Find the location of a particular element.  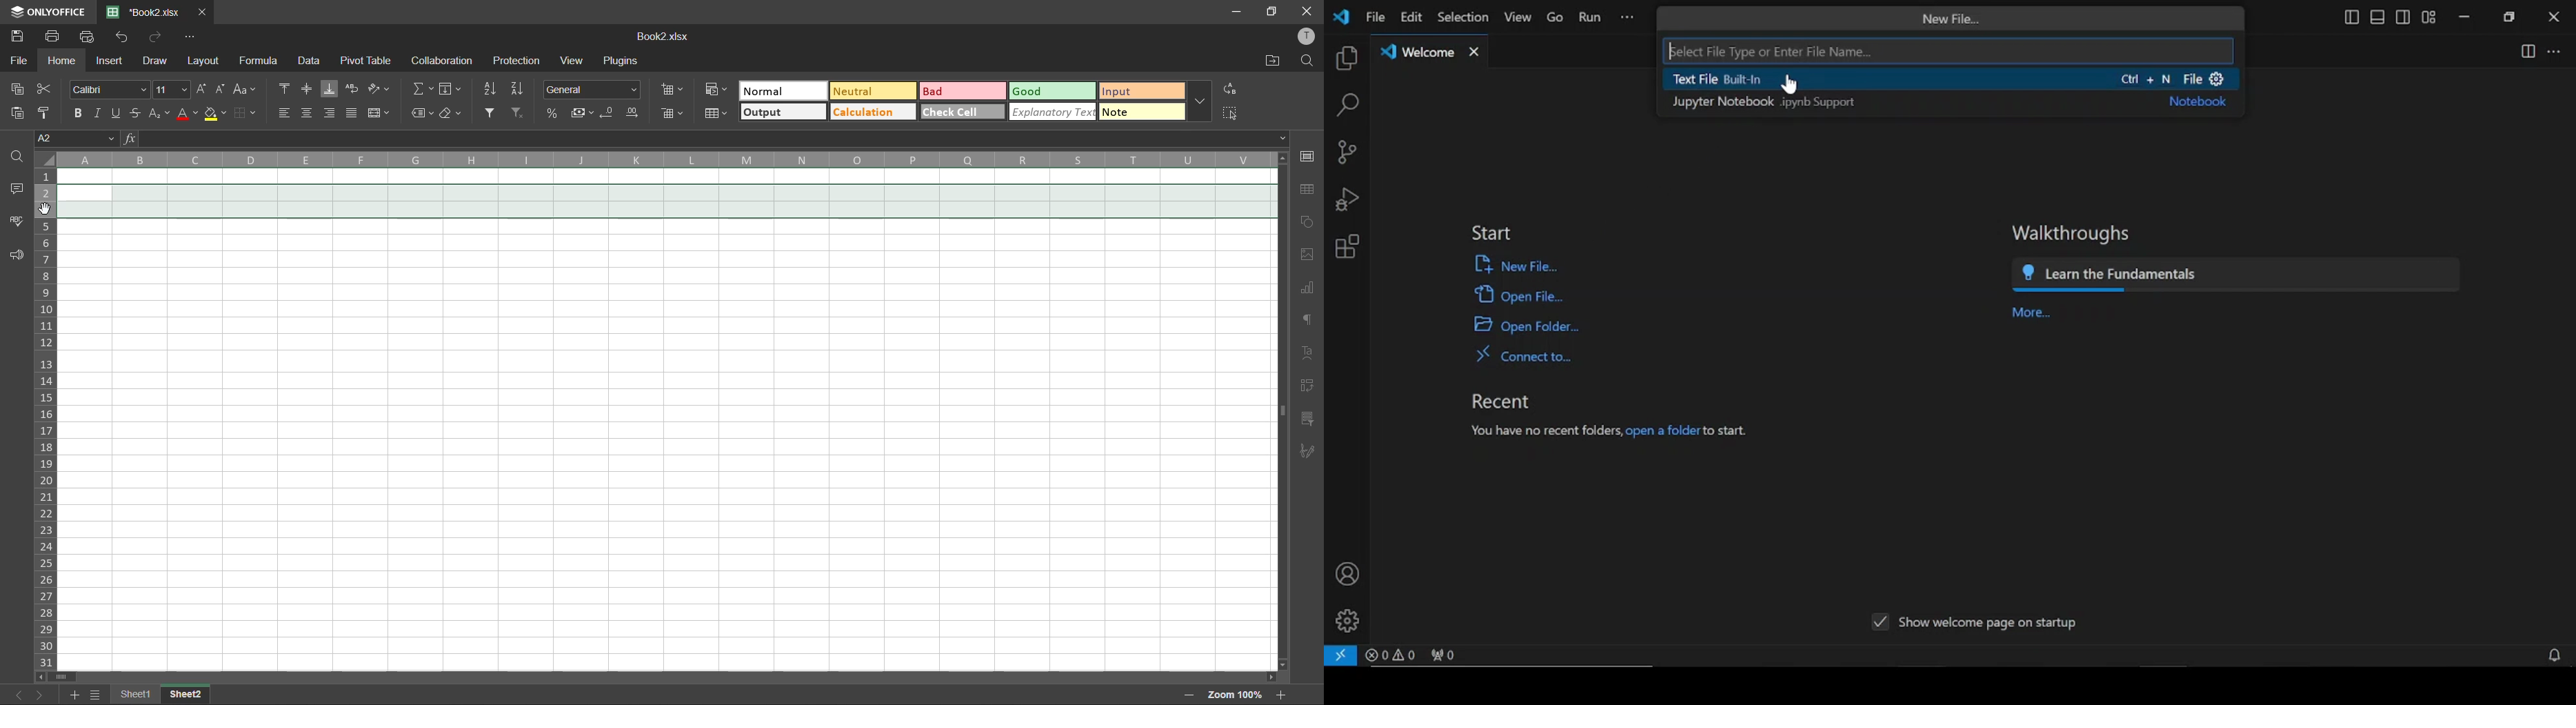

notifications is located at coordinates (2557, 657).